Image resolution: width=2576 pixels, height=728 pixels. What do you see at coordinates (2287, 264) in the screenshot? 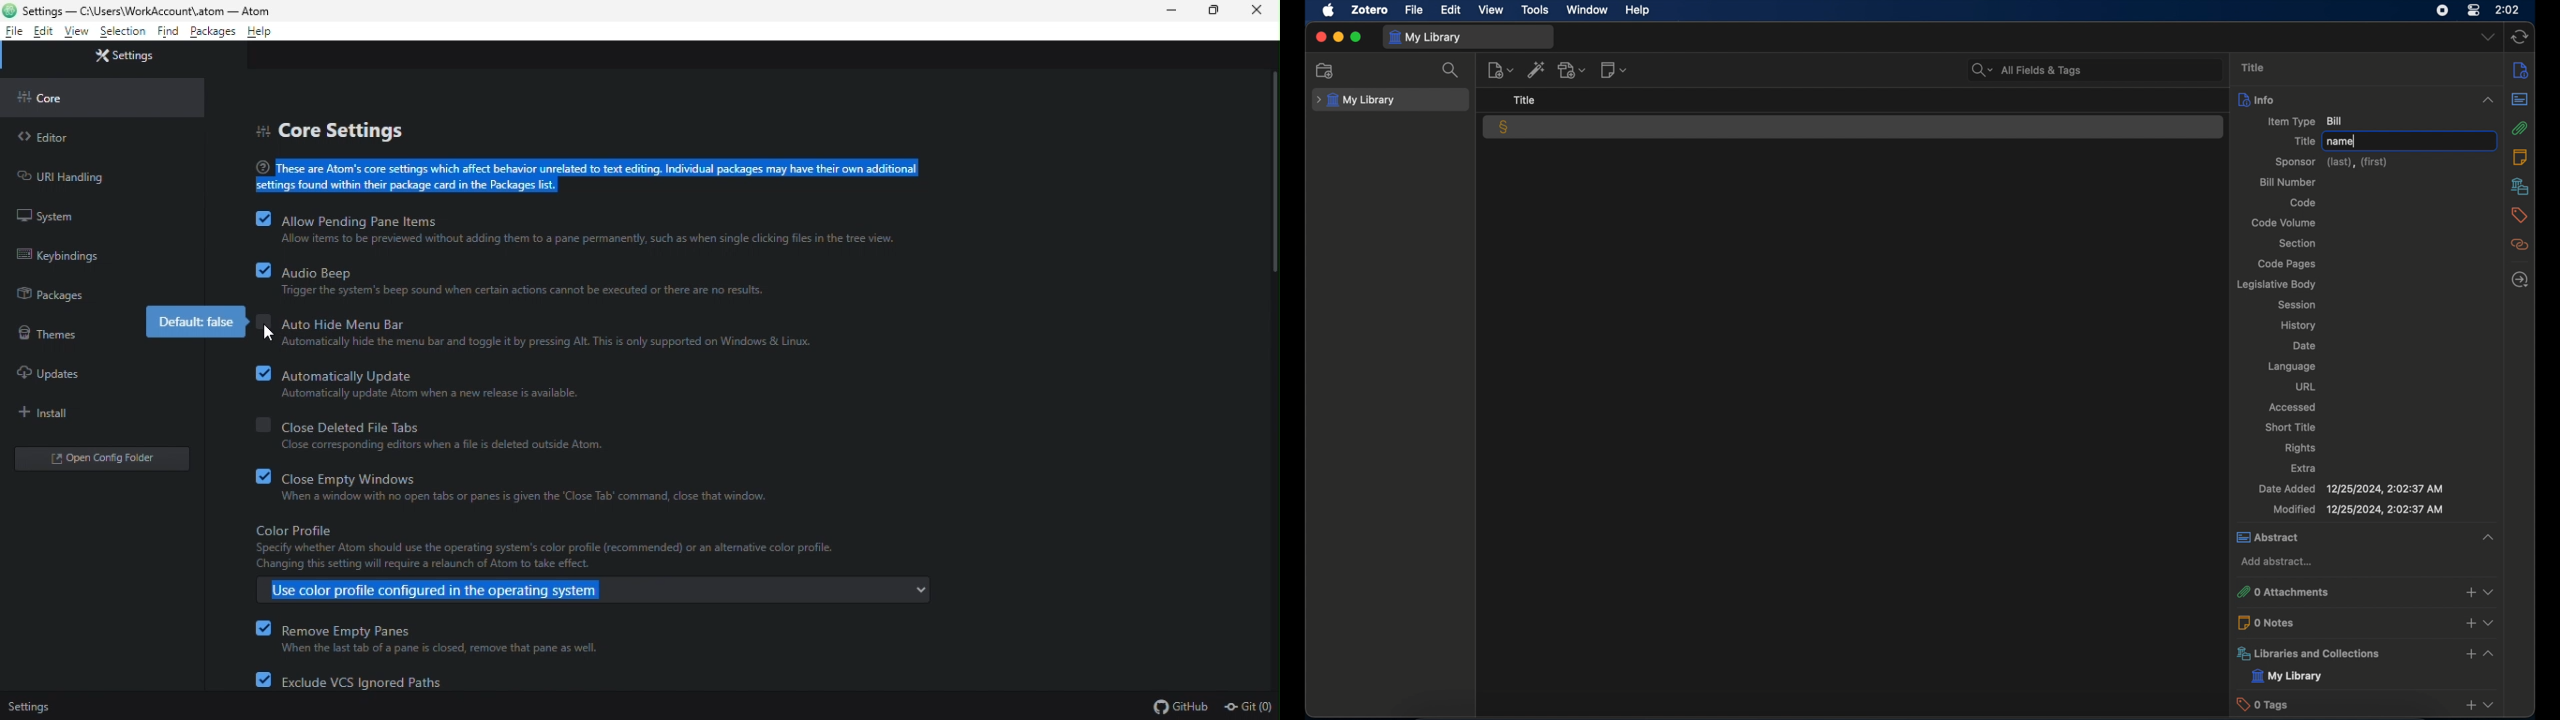
I see `code pages` at bounding box center [2287, 264].